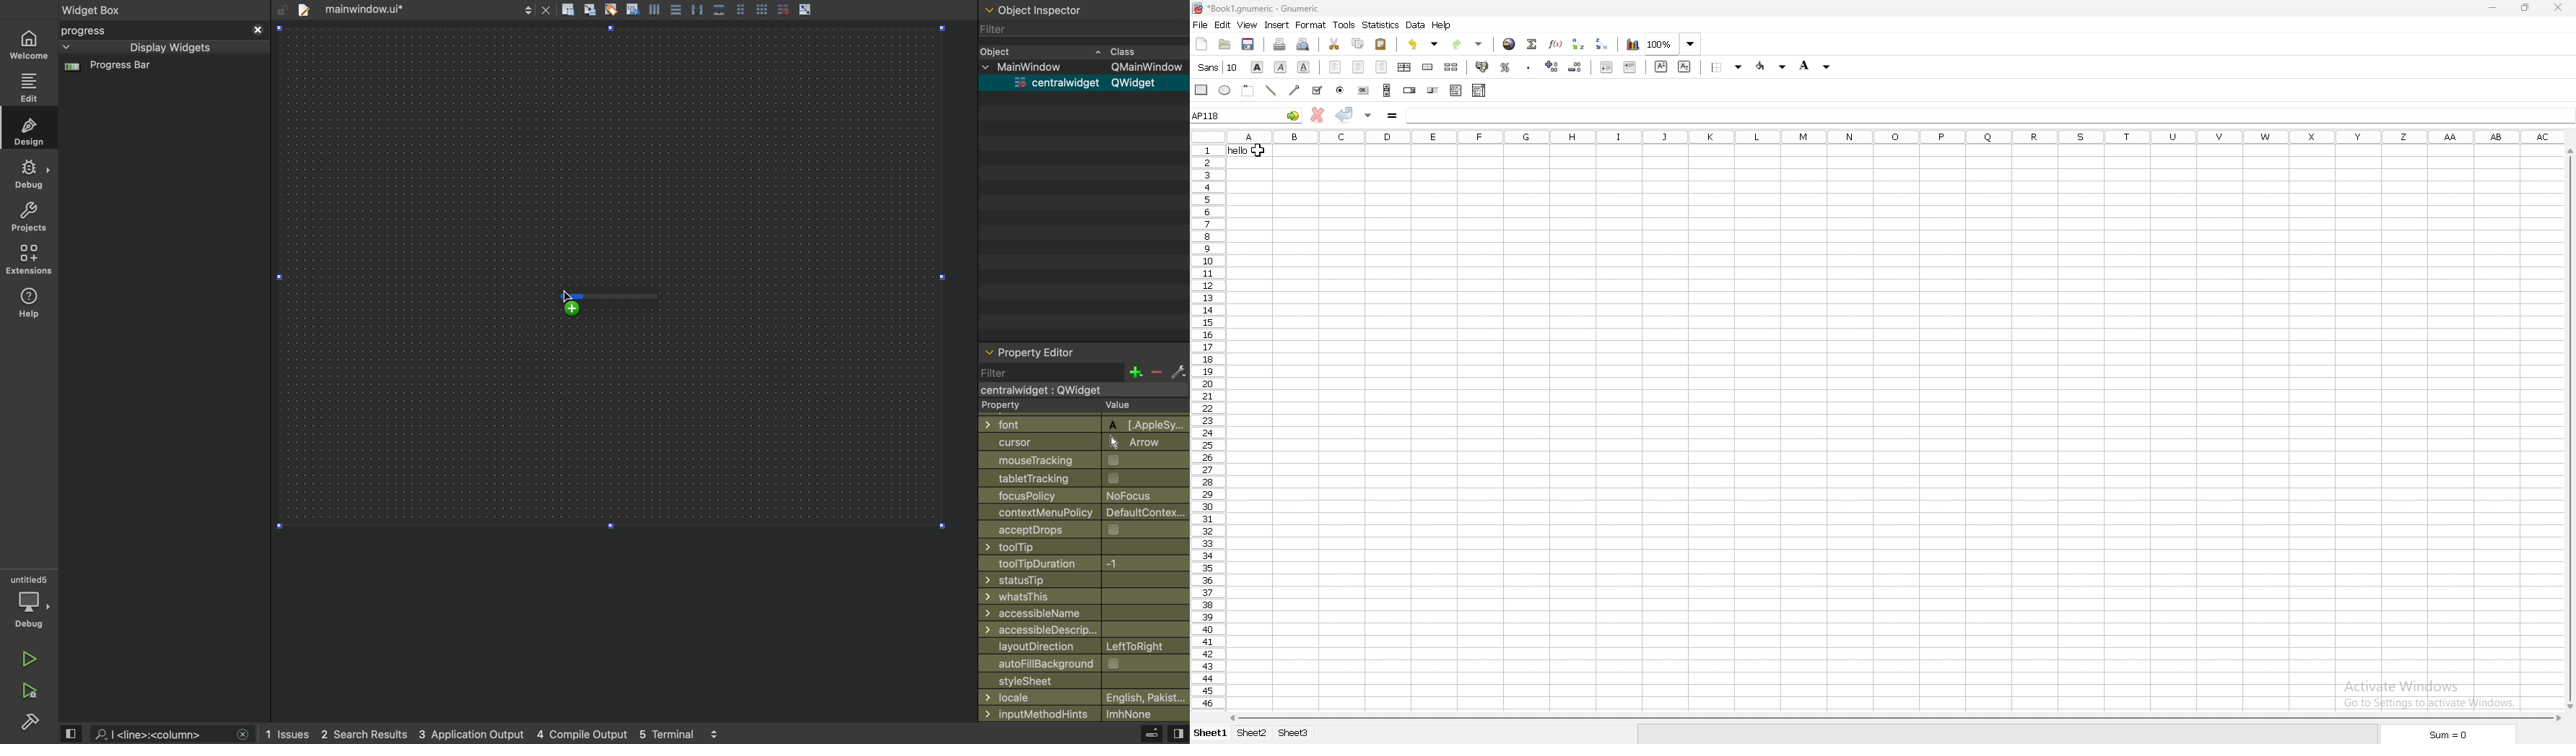  Describe the element at coordinates (1417, 25) in the screenshot. I see `data` at that location.